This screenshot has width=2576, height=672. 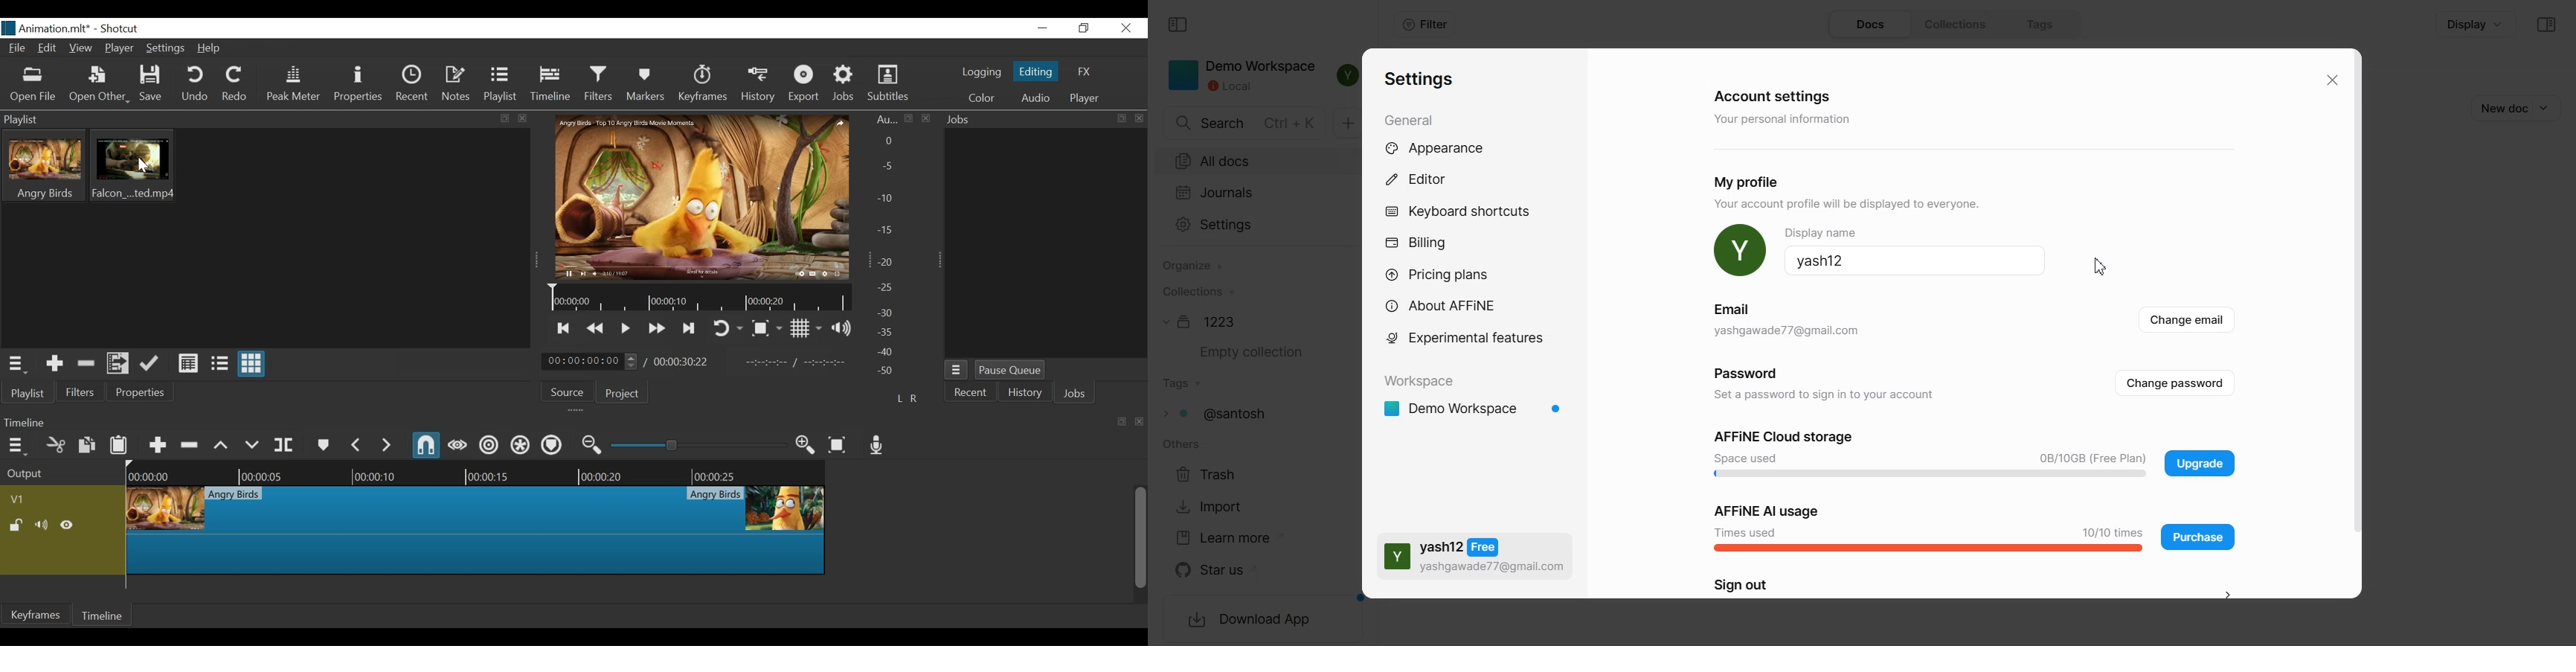 What do you see at coordinates (1960, 25) in the screenshot?
I see `Collections` at bounding box center [1960, 25].